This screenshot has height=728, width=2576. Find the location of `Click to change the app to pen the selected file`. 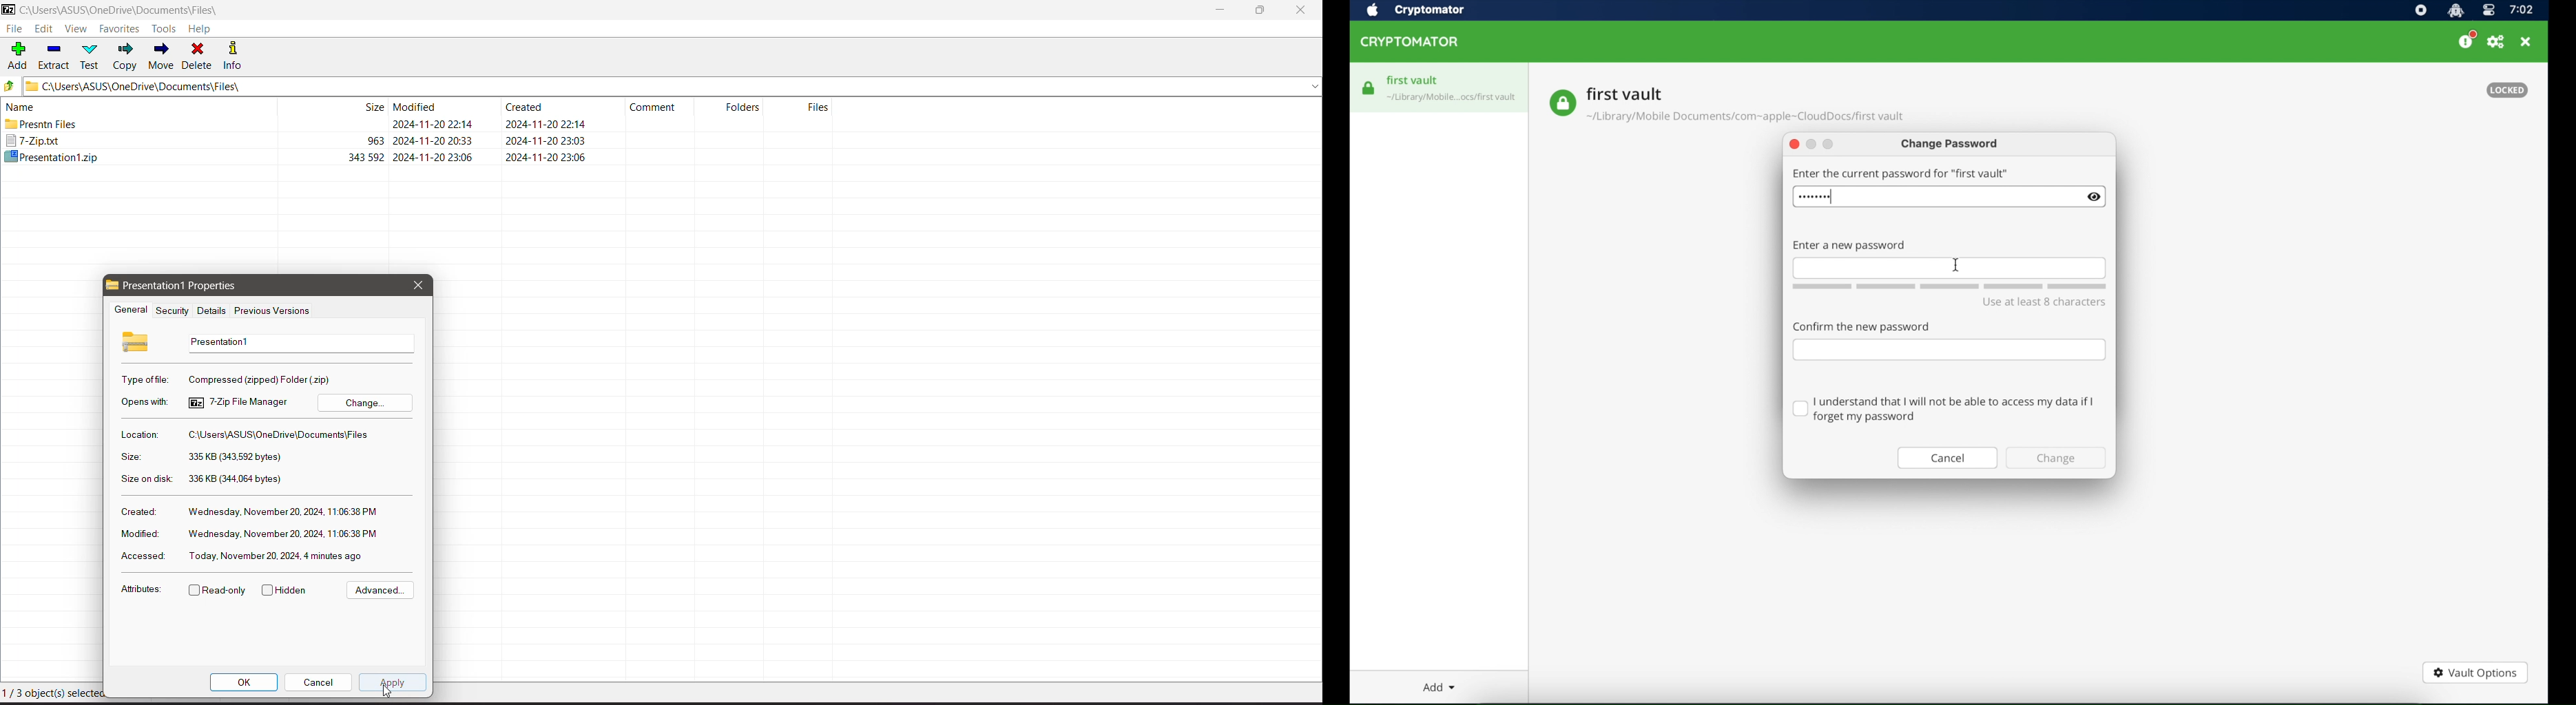

Click to change the app to pen the selected file is located at coordinates (365, 402).